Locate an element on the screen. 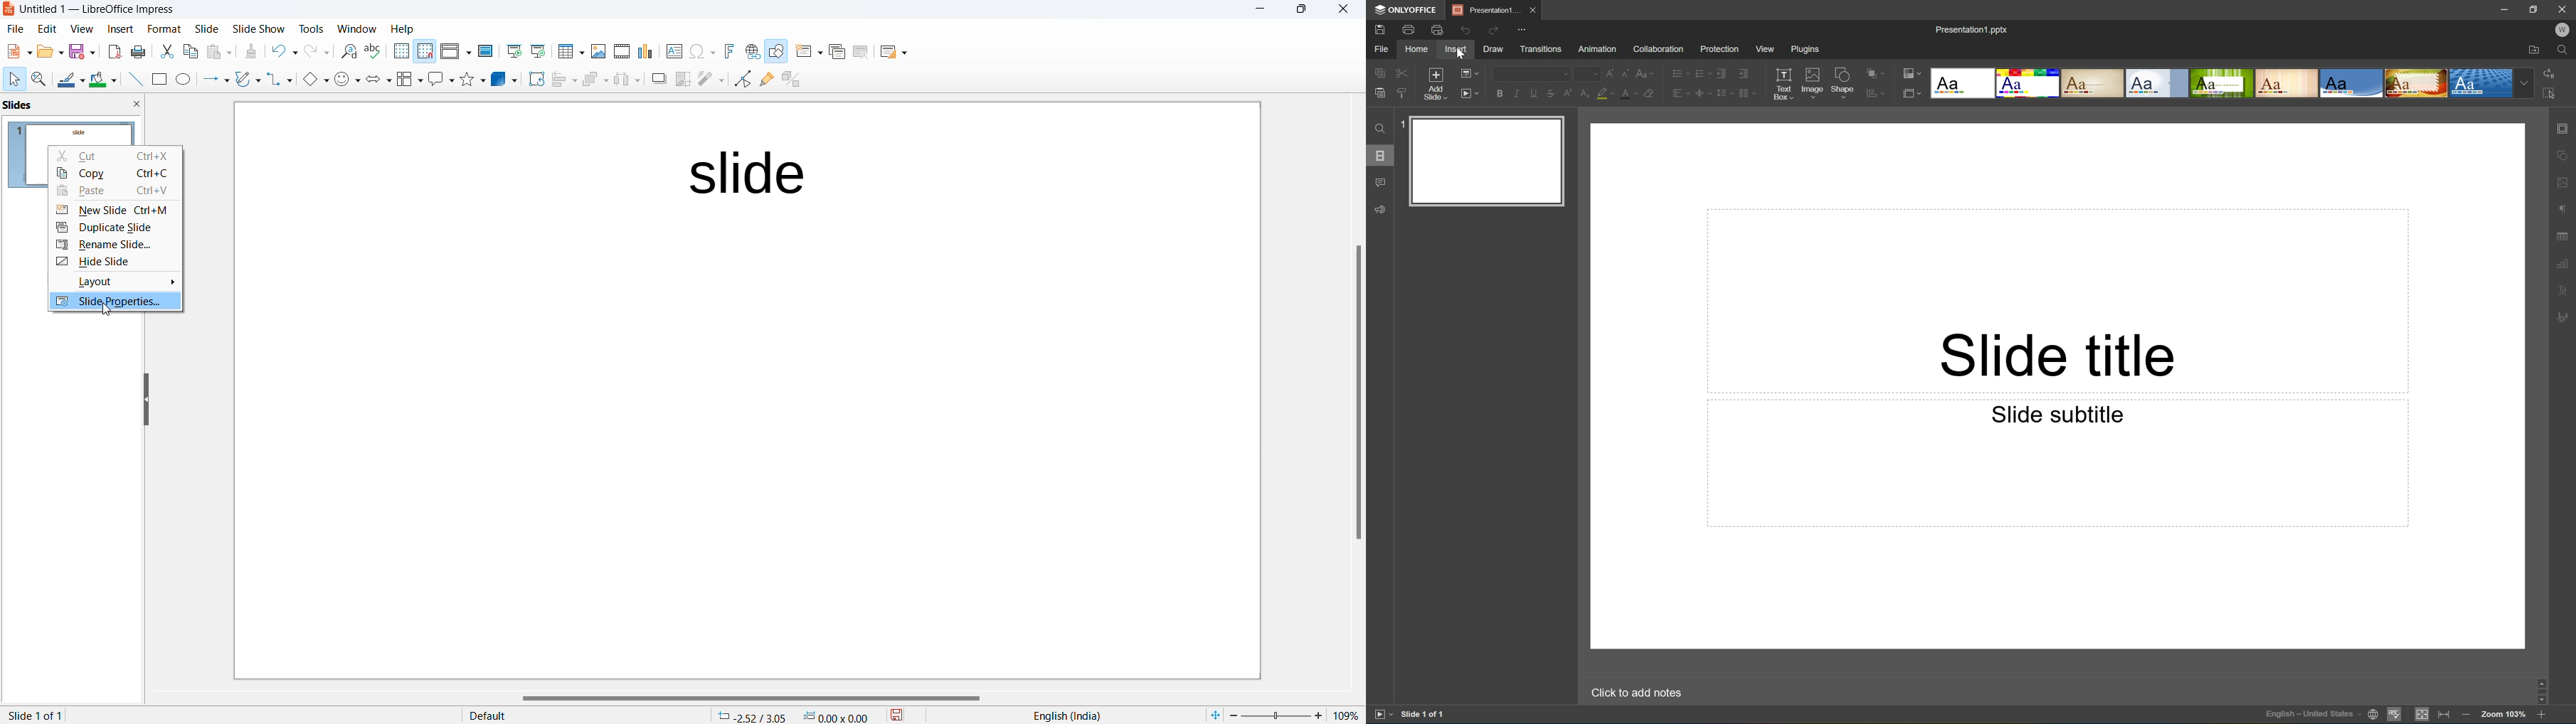 The image size is (2576, 728). block arrows  is located at coordinates (381, 80).